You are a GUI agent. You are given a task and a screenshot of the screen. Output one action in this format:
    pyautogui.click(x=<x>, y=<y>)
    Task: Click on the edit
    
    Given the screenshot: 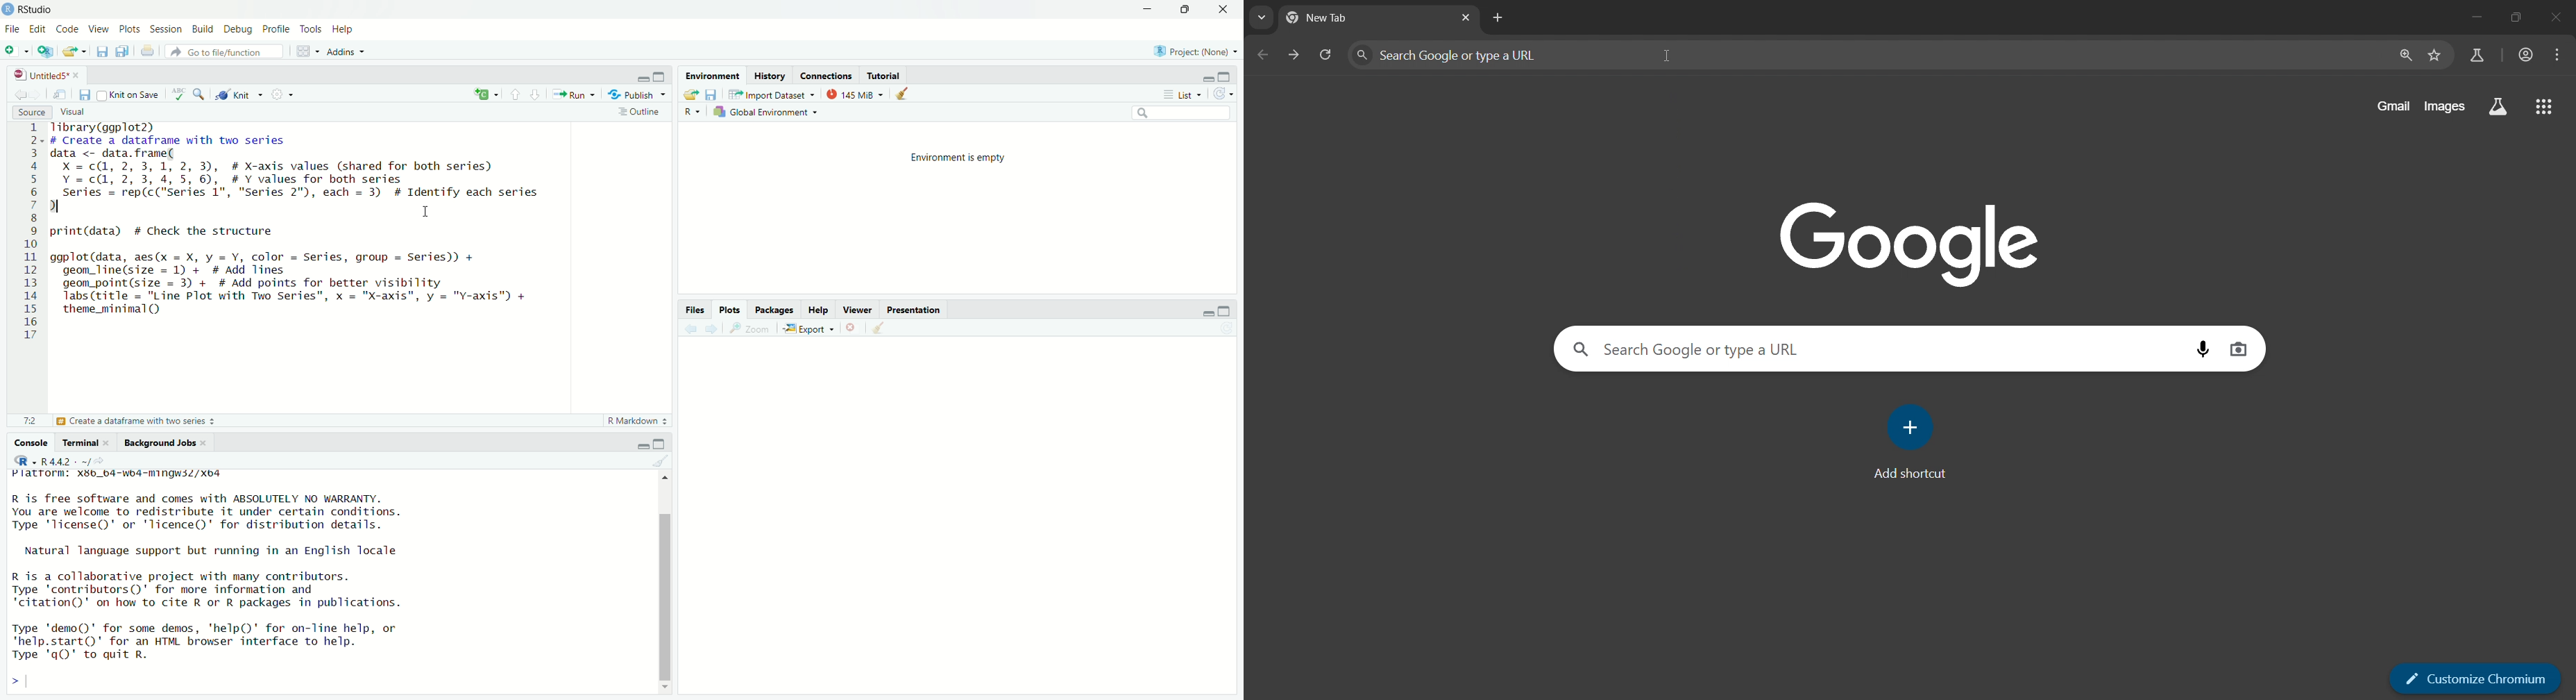 What is the action you would take?
    pyautogui.click(x=38, y=31)
    